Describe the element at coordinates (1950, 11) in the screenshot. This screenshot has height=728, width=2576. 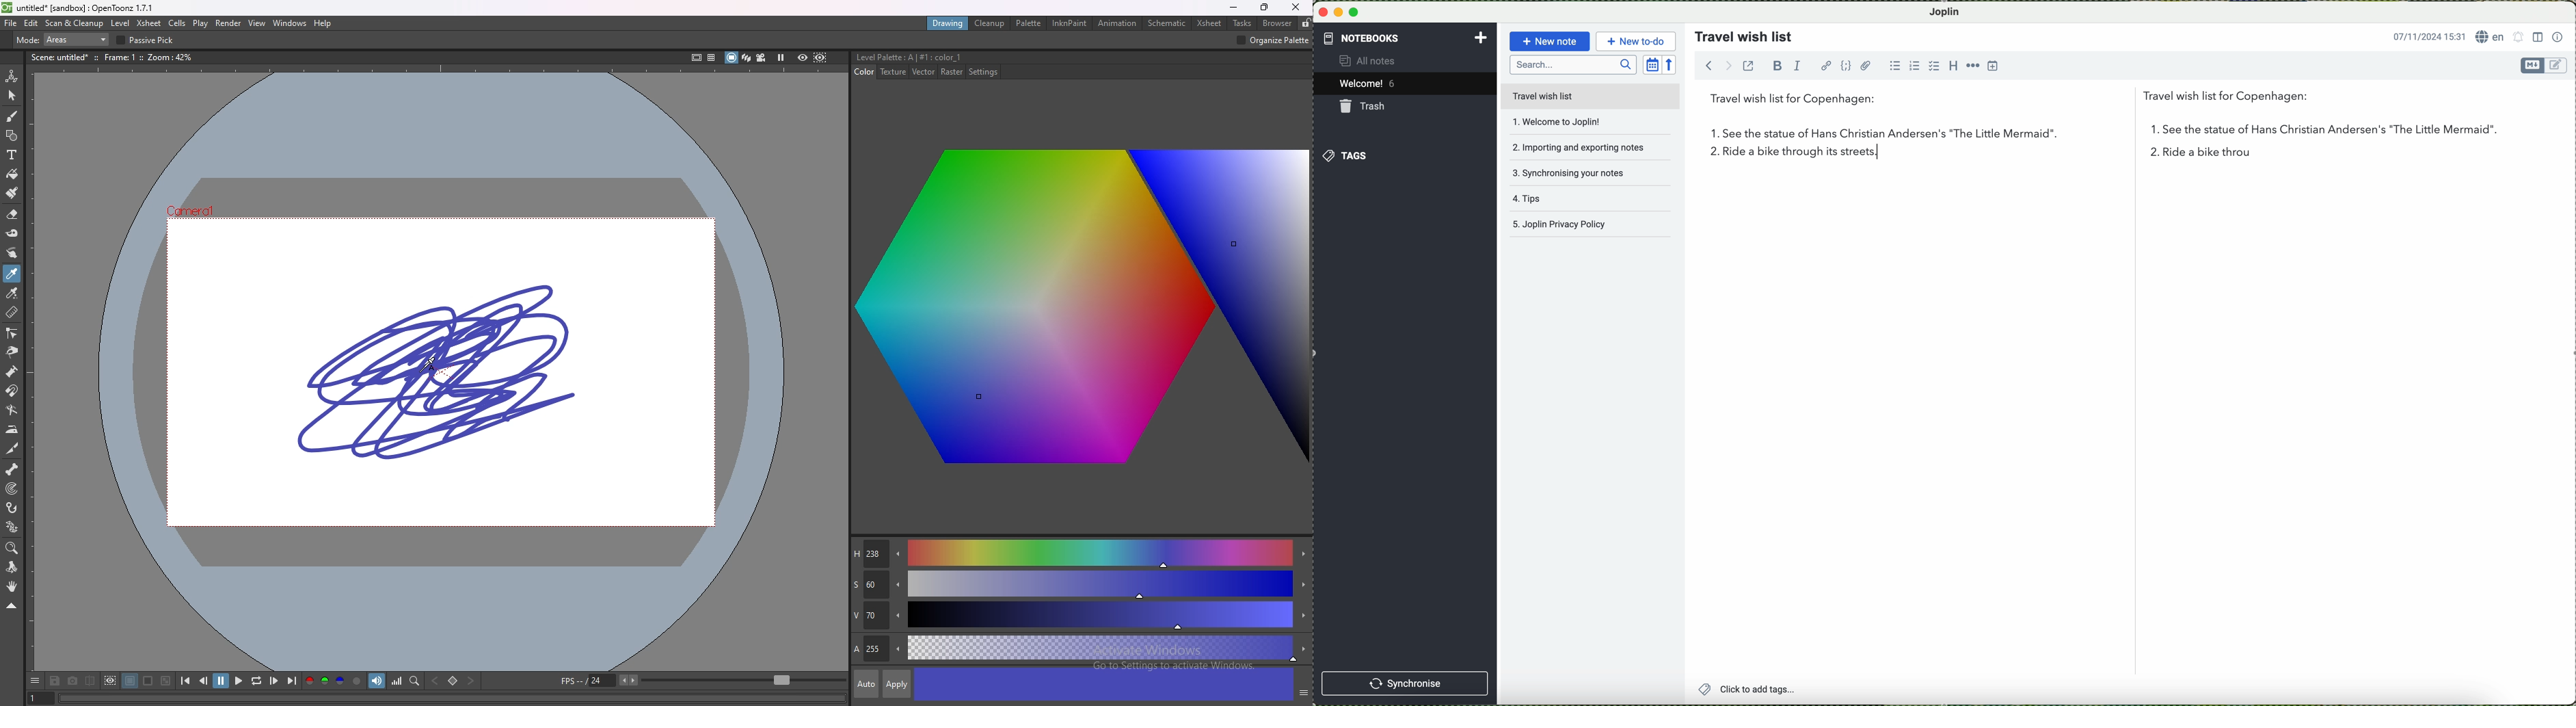
I see `Joplin` at that location.